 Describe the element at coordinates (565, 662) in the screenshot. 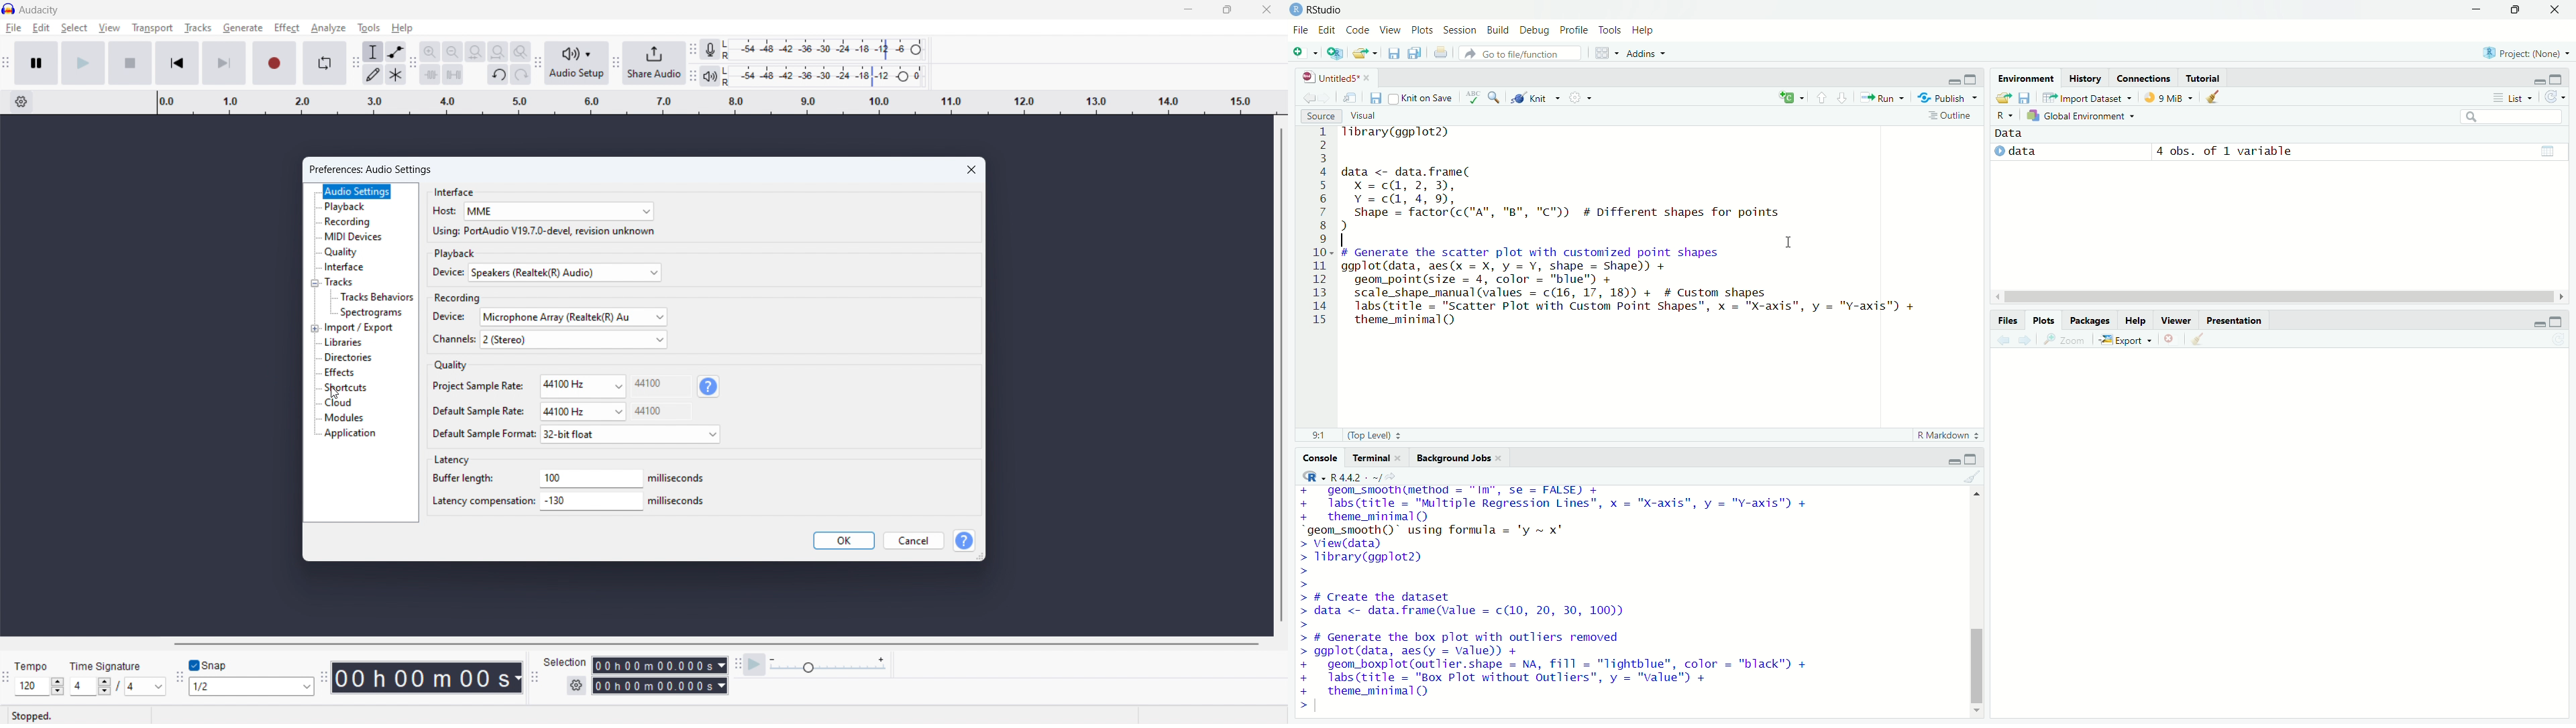

I see `Indicates section for duration of selection` at that location.